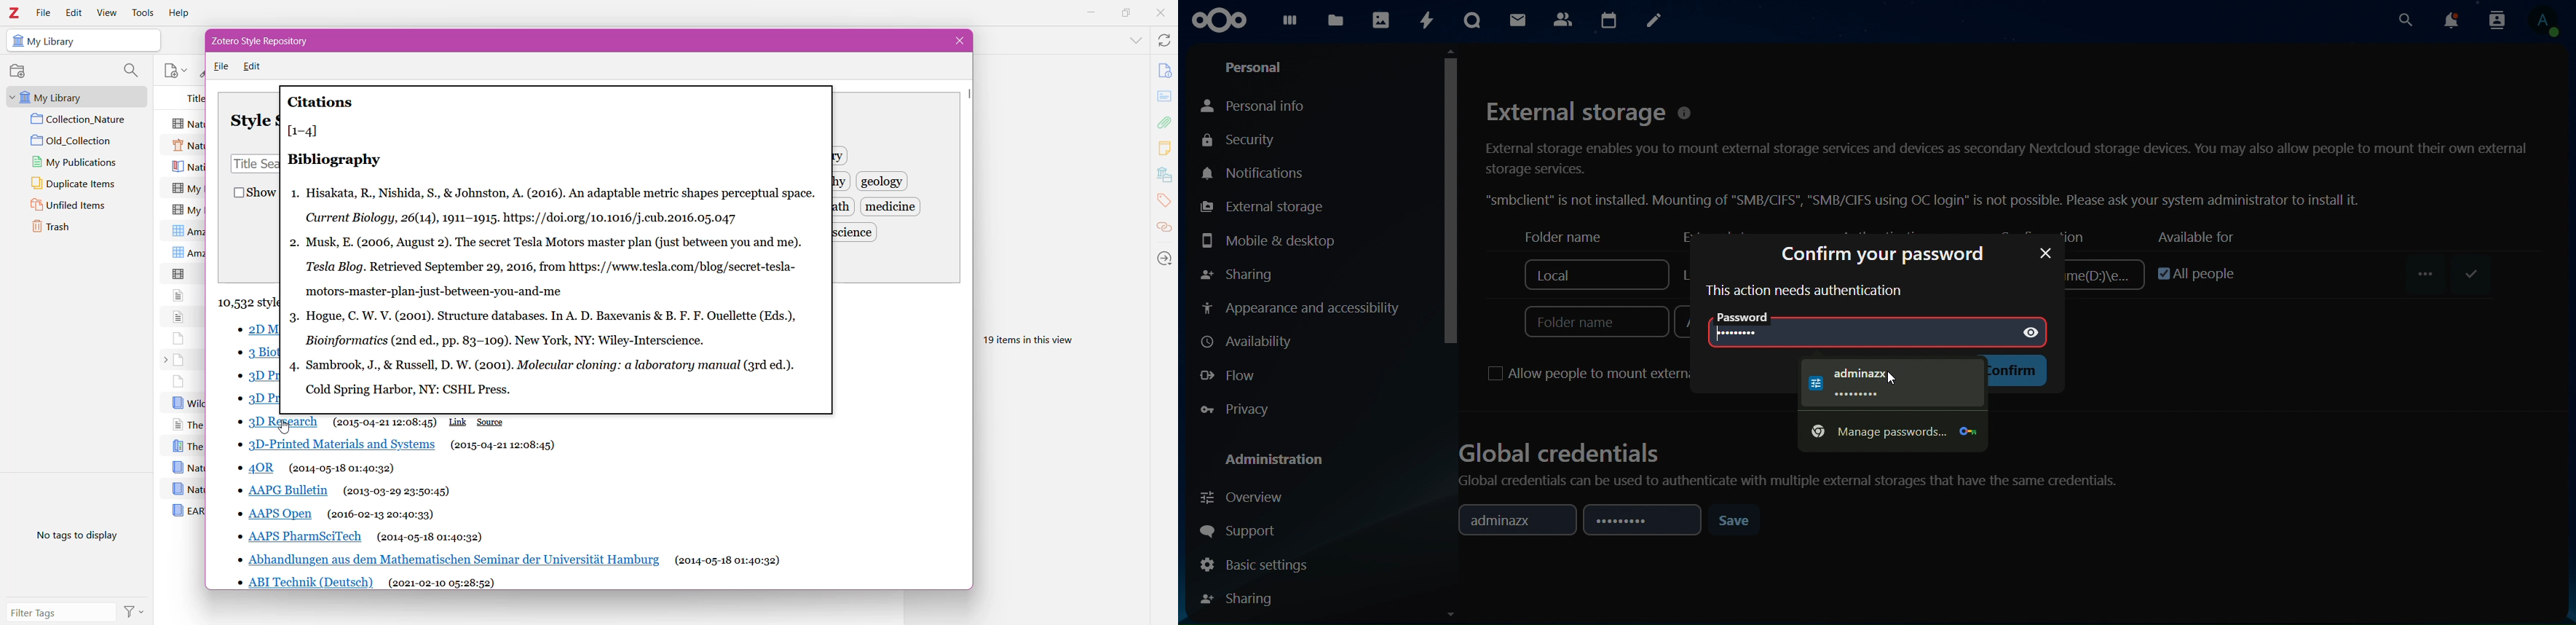  Describe the element at coordinates (1166, 149) in the screenshot. I see `Notes` at that location.